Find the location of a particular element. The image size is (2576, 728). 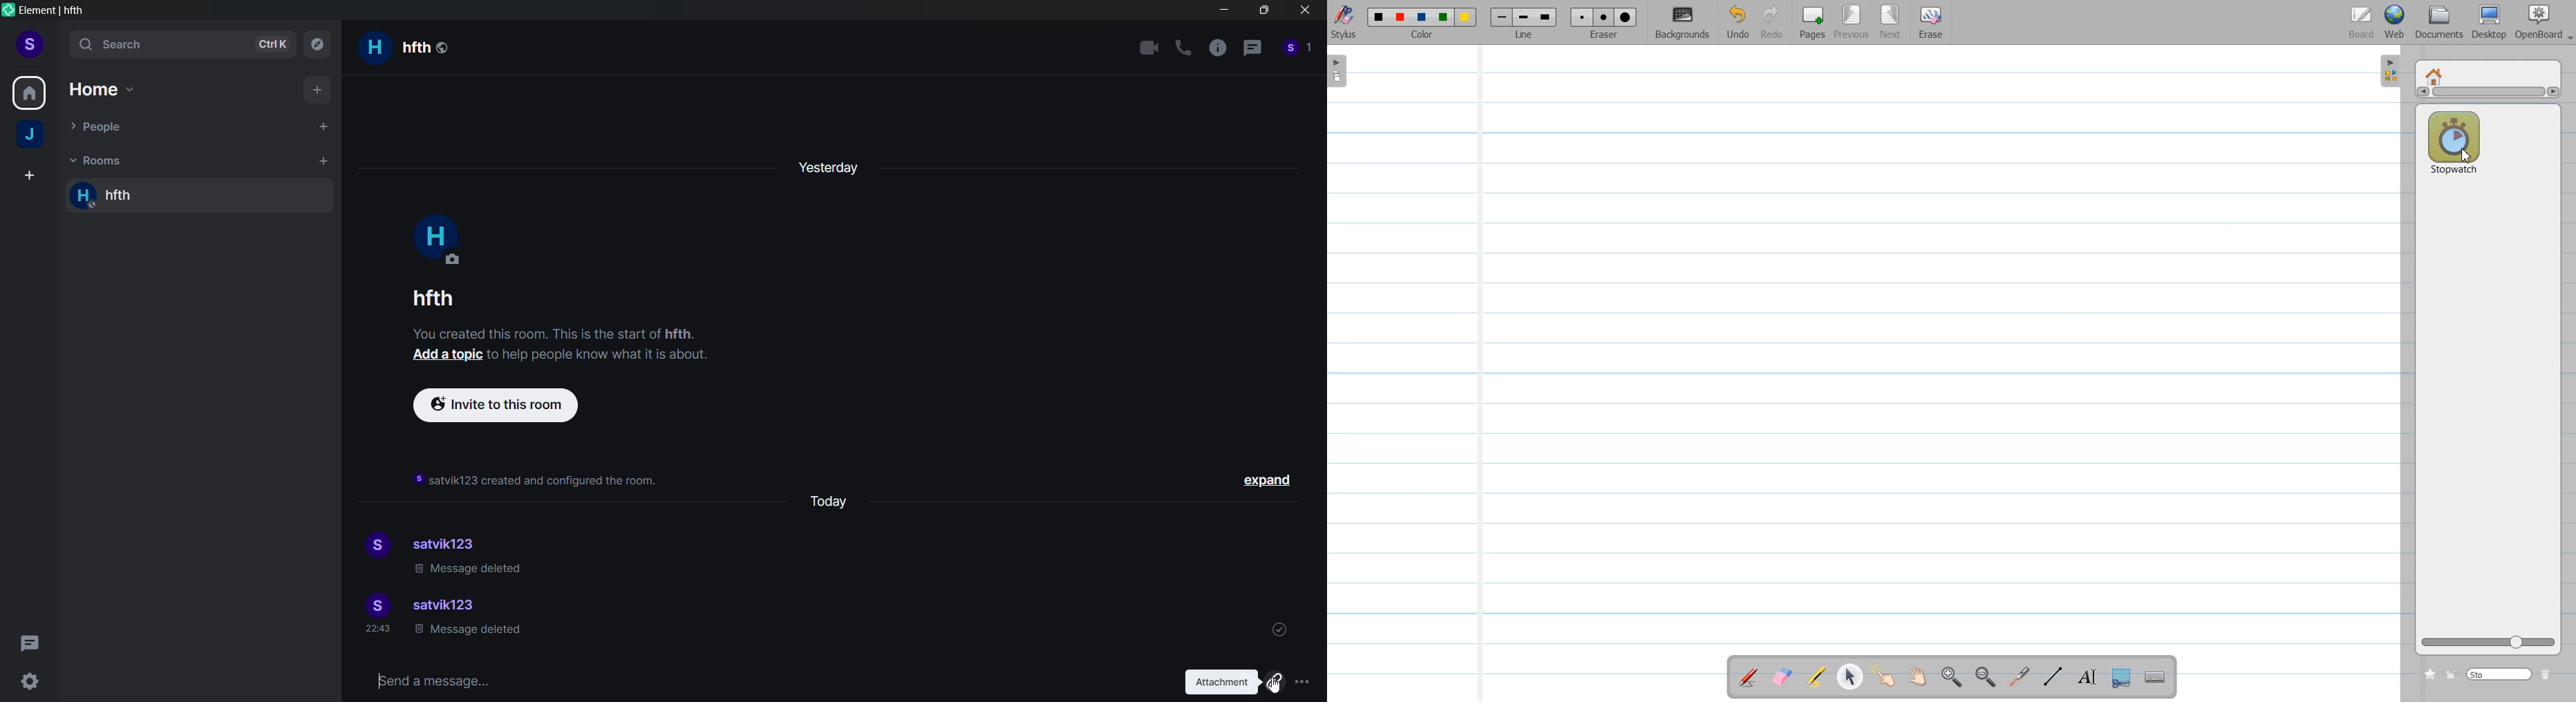

threads is located at coordinates (32, 639).